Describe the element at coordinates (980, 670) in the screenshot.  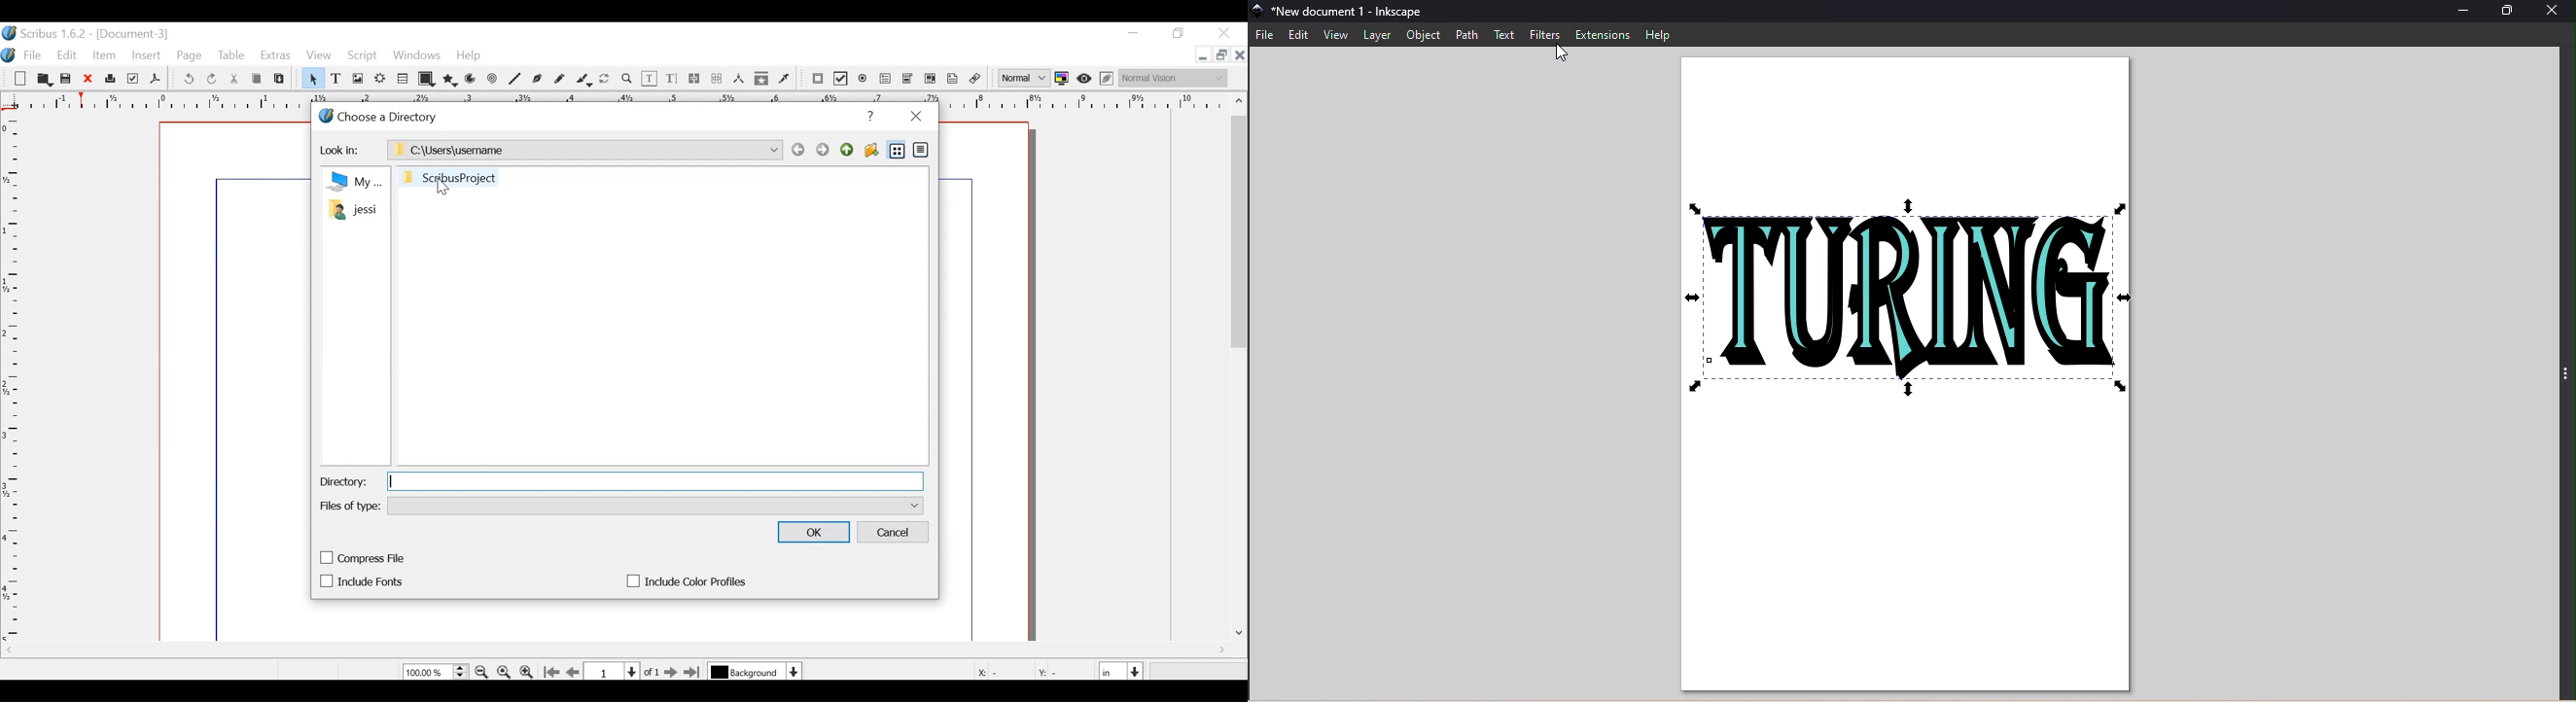
I see `X:` at that location.